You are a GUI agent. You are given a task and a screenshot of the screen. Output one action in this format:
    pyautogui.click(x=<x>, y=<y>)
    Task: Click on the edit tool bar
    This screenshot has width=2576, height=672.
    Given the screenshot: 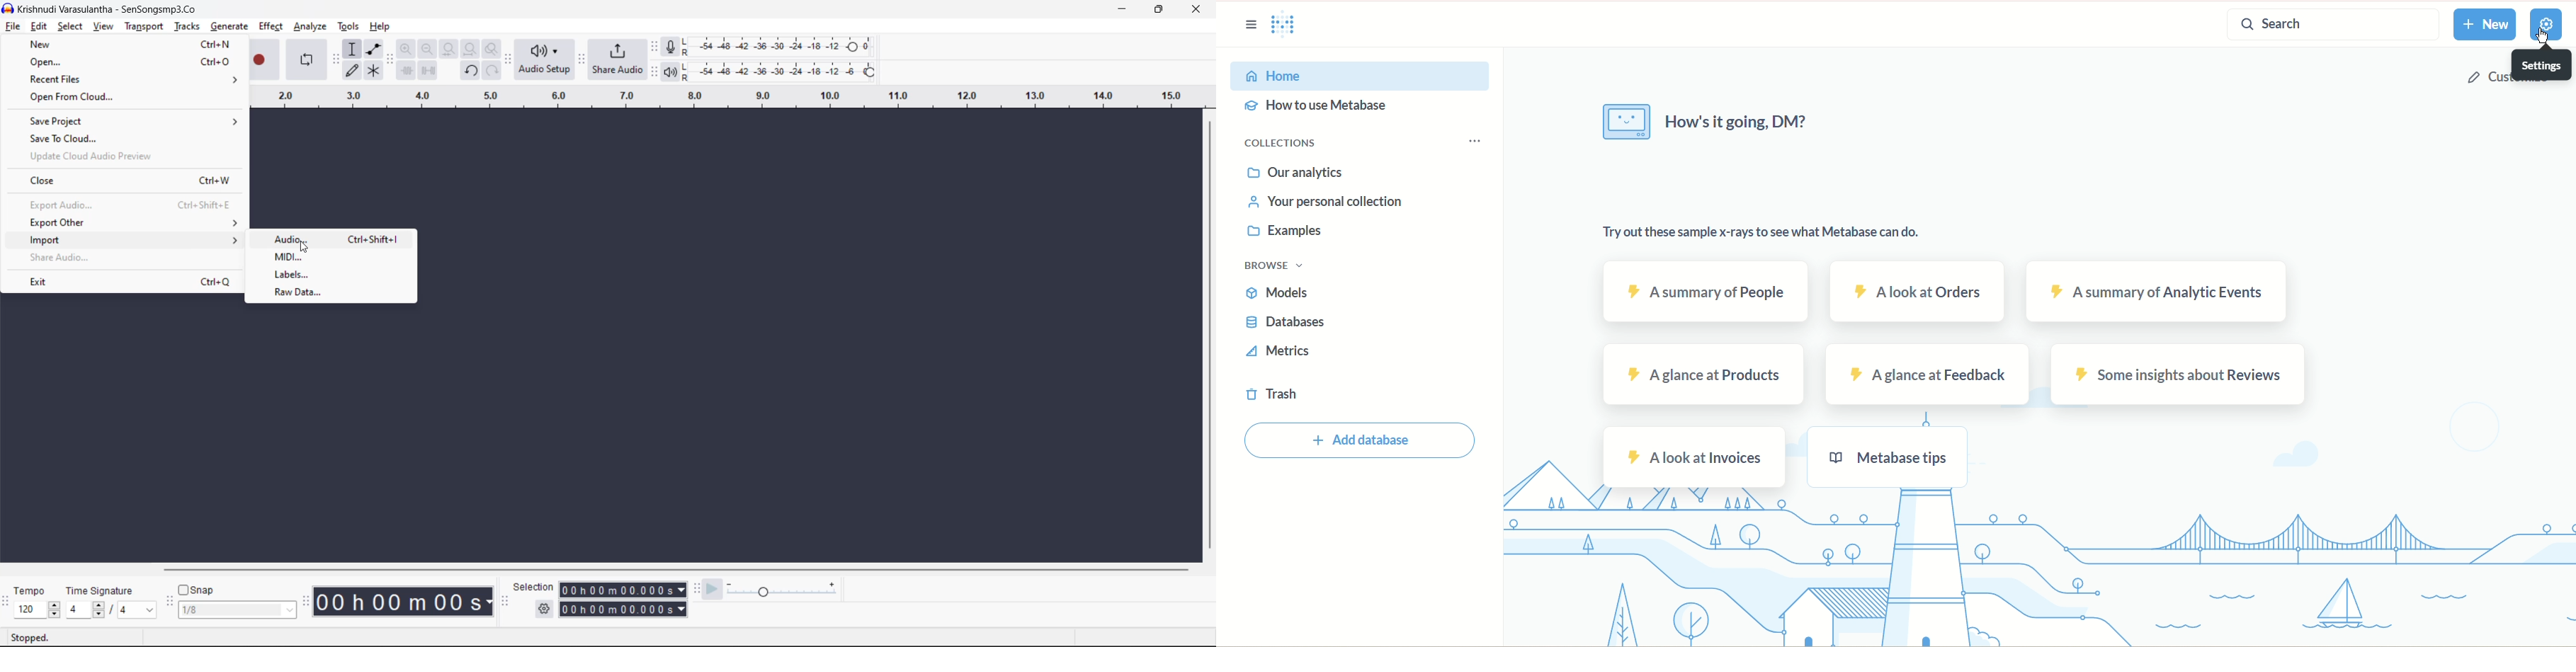 What is the action you would take?
    pyautogui.click(x=388, y=60)
    